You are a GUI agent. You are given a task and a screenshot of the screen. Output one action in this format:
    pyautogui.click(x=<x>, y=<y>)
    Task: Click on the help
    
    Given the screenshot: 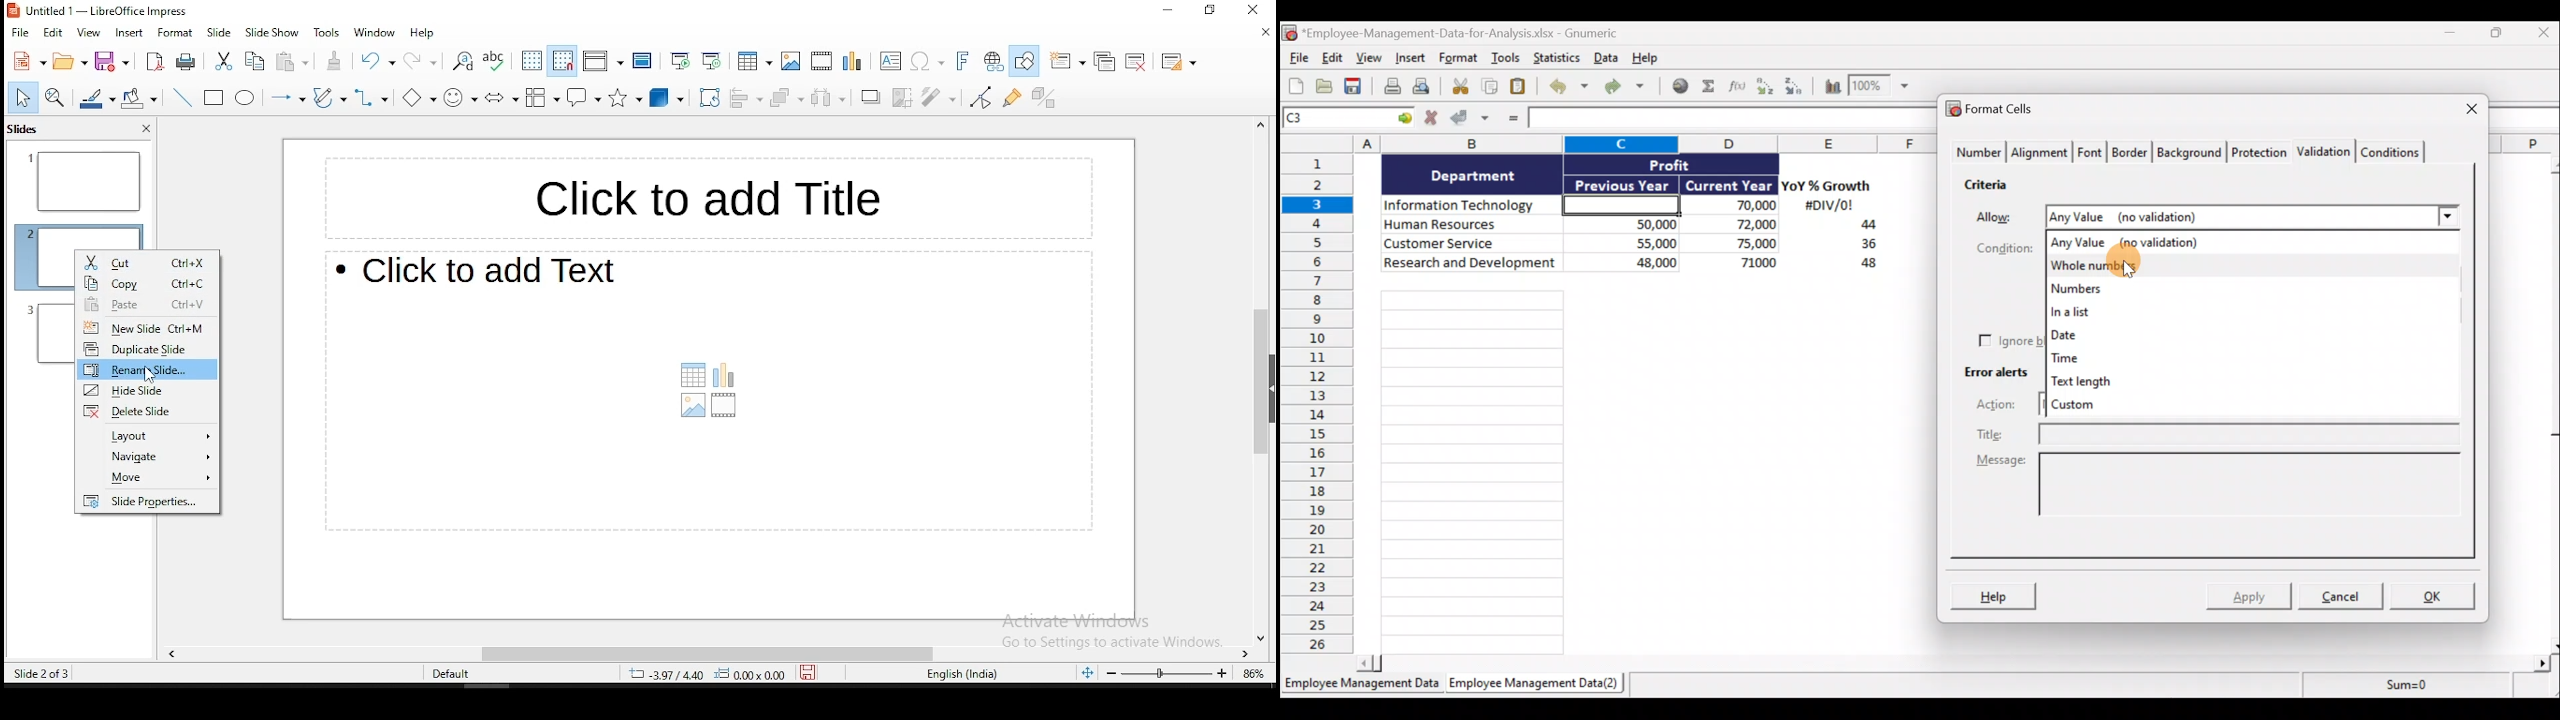 What is the action you would take?
    pyautogui.click(x=420, y=33)
    